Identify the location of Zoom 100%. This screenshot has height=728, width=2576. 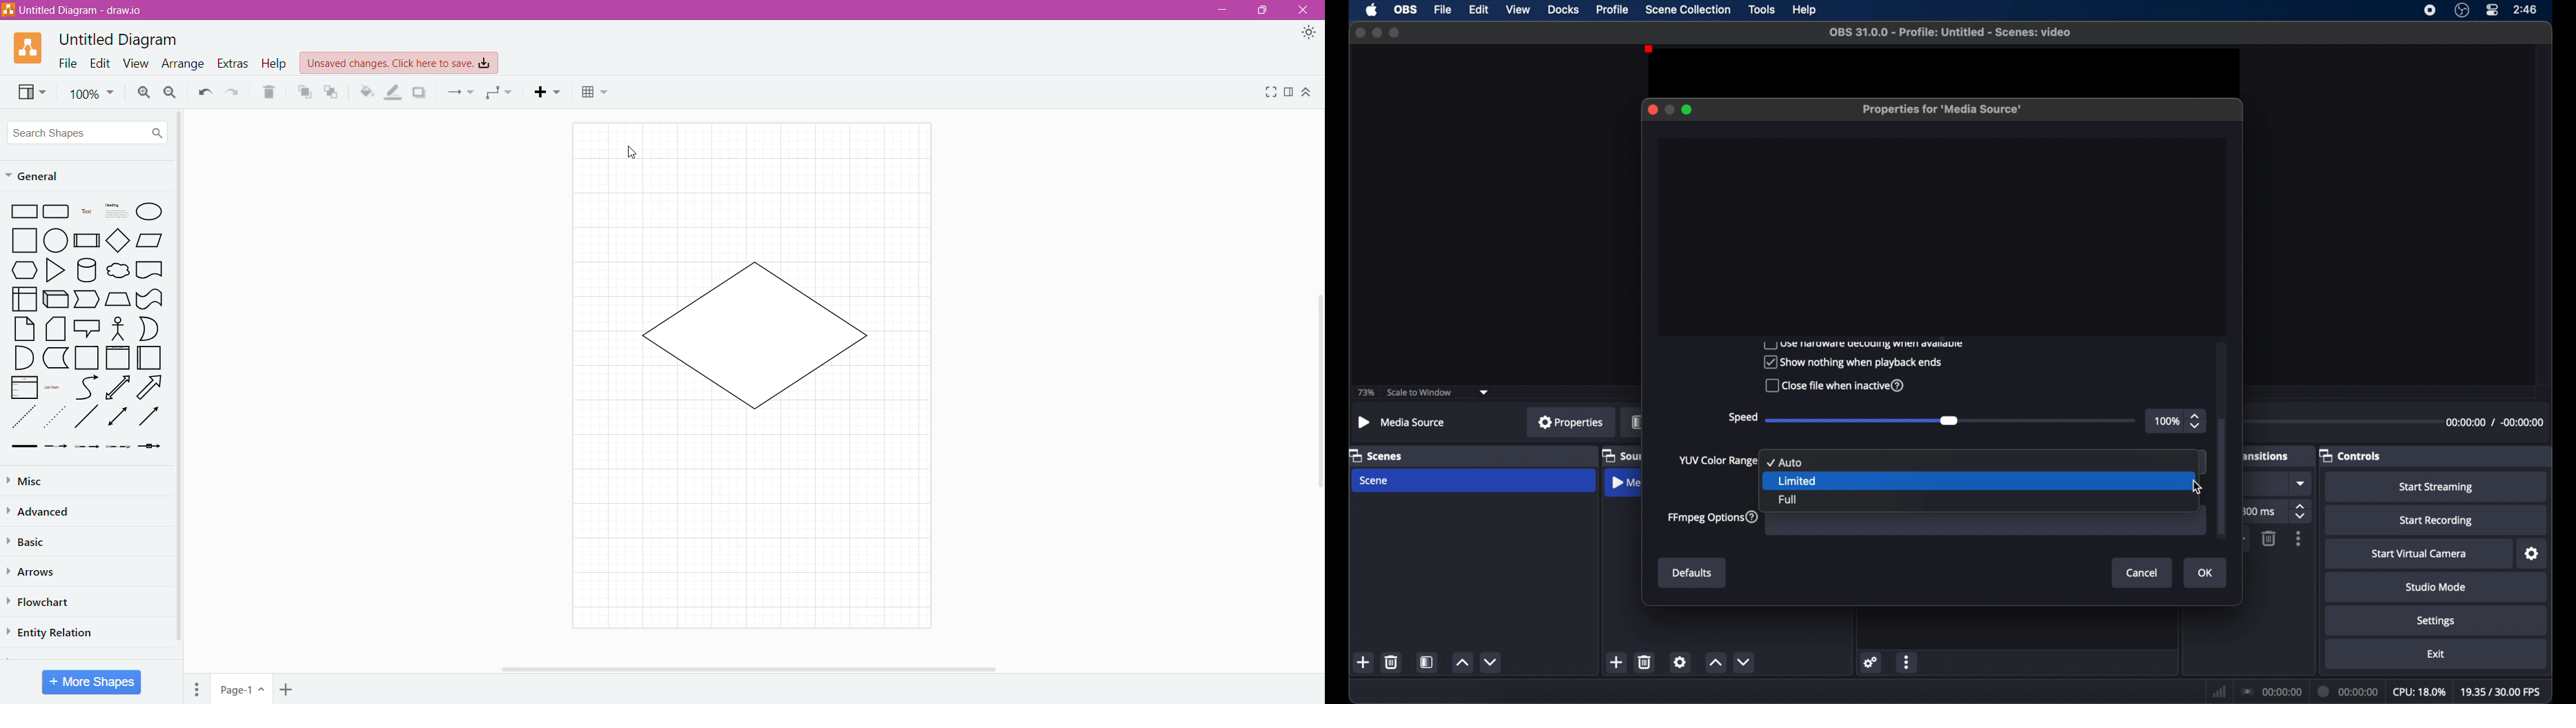
(92, 94).